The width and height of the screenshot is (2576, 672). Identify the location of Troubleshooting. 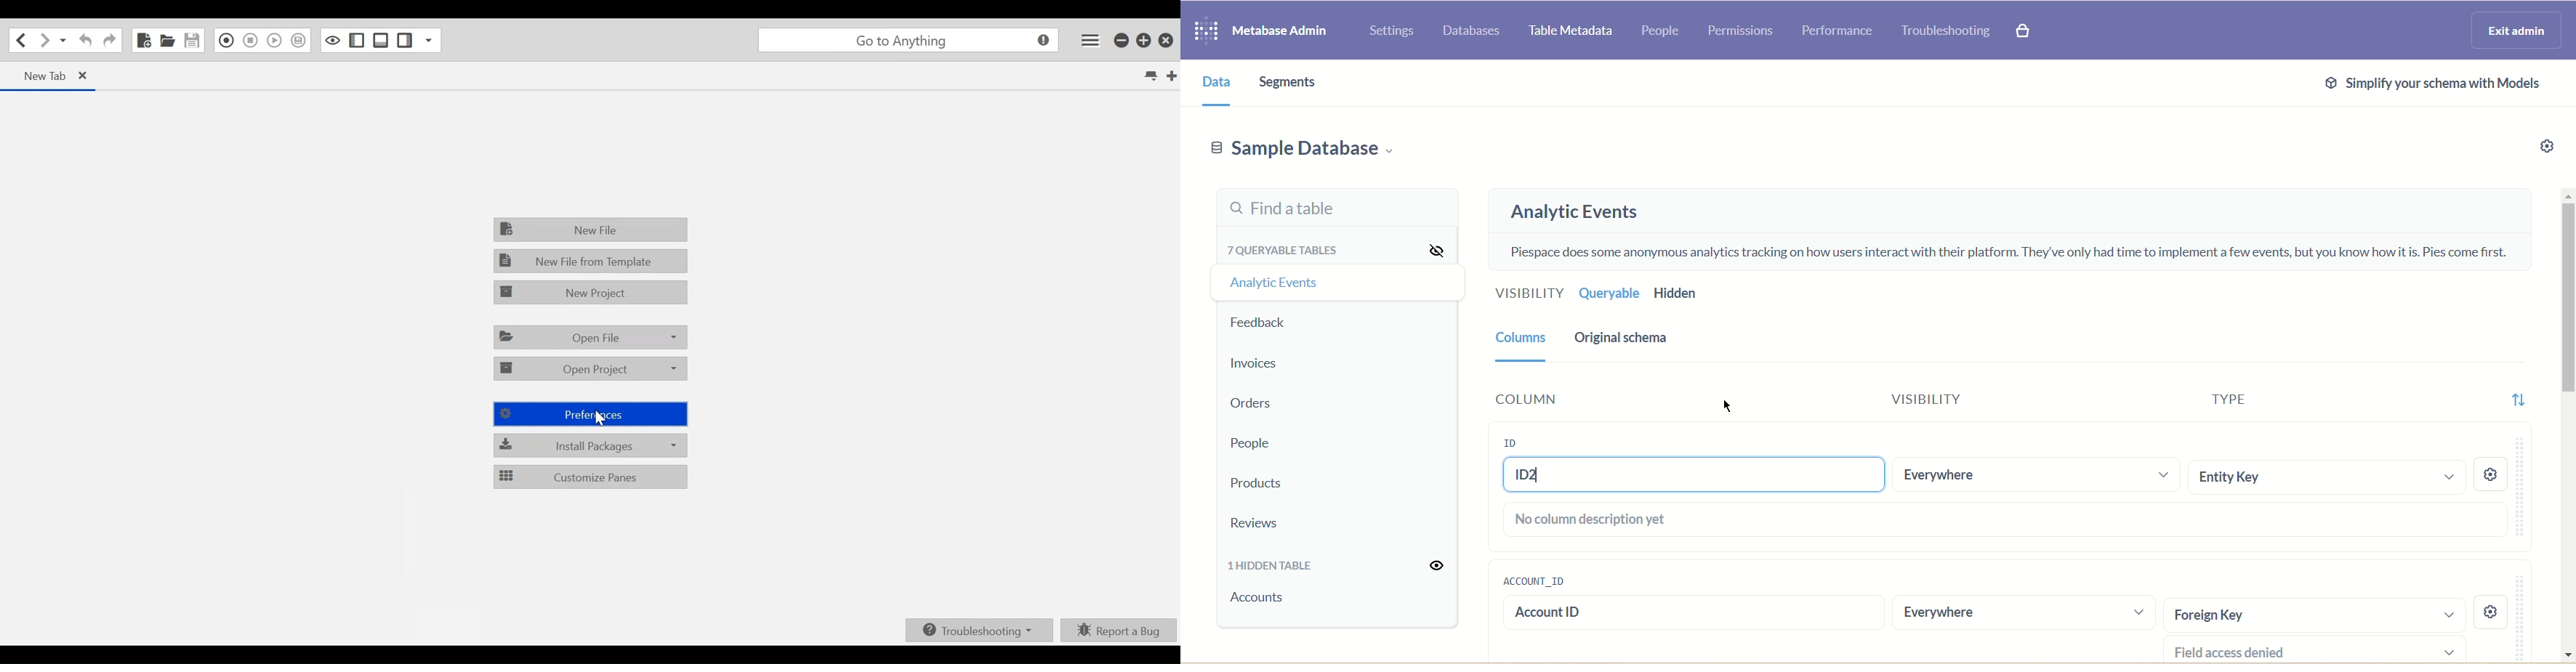
(980, 631).